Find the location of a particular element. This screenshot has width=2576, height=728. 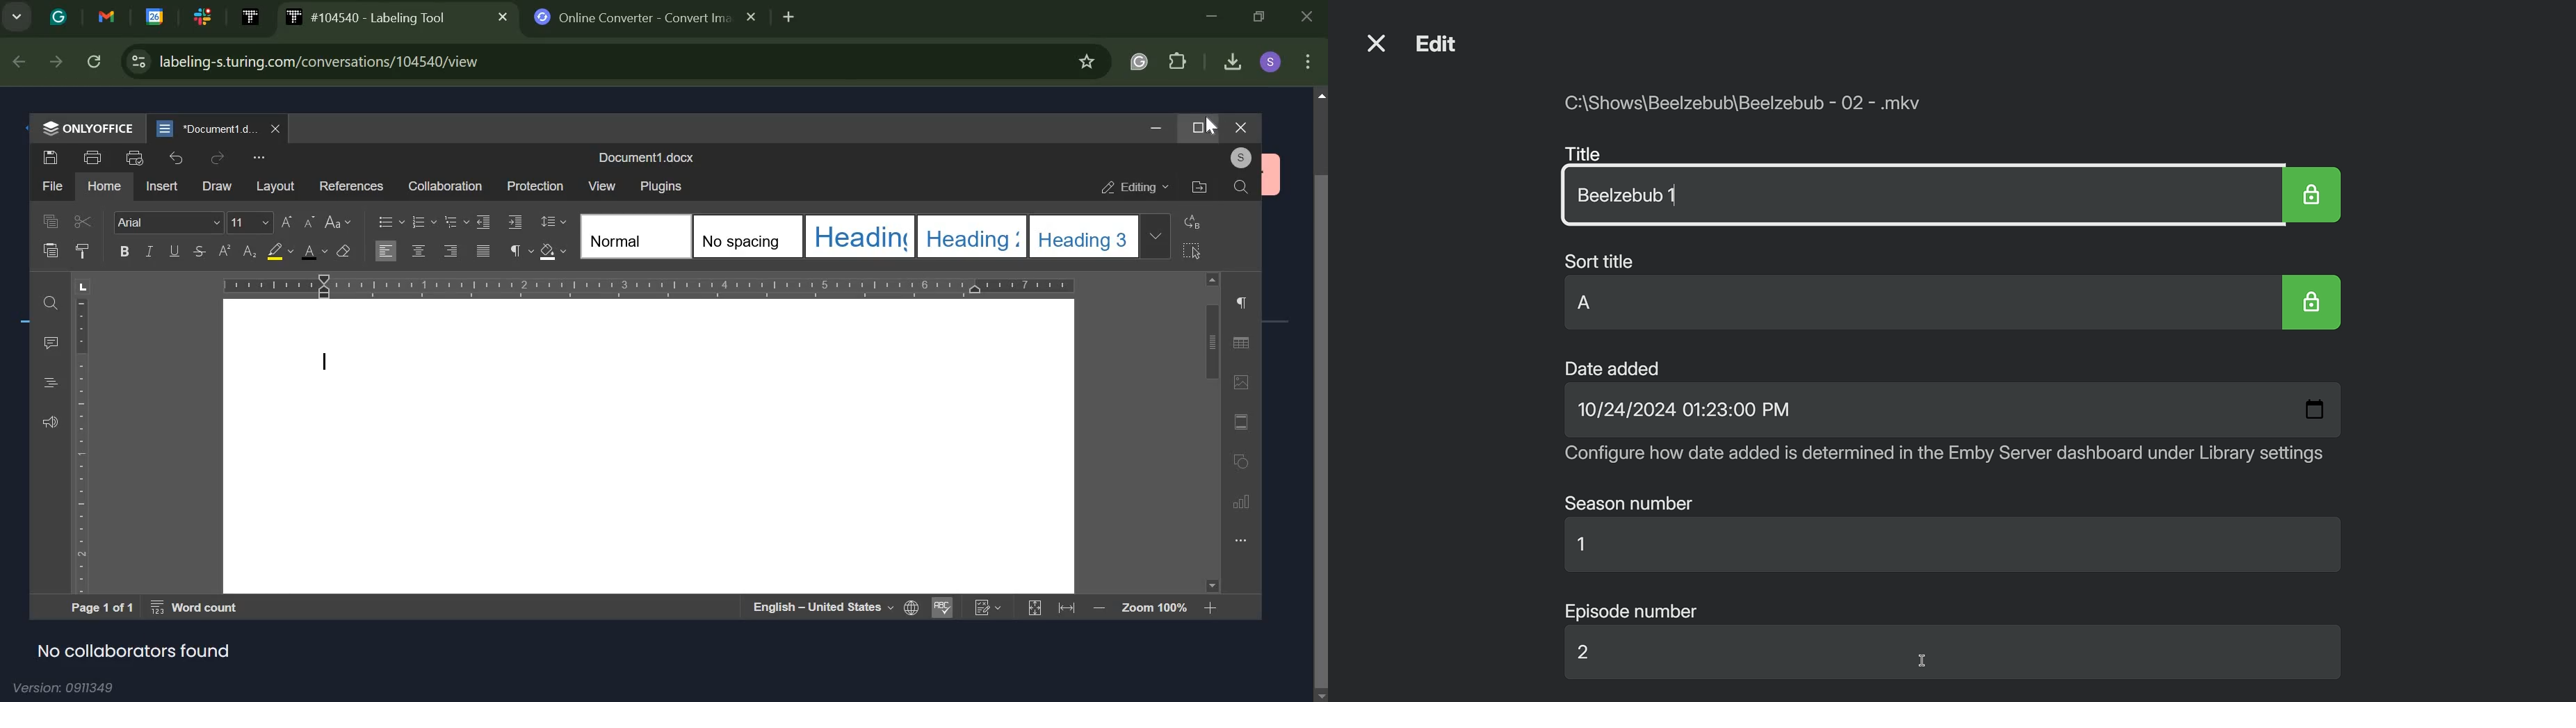

Maximise  is located at coordinates (1262, 16).